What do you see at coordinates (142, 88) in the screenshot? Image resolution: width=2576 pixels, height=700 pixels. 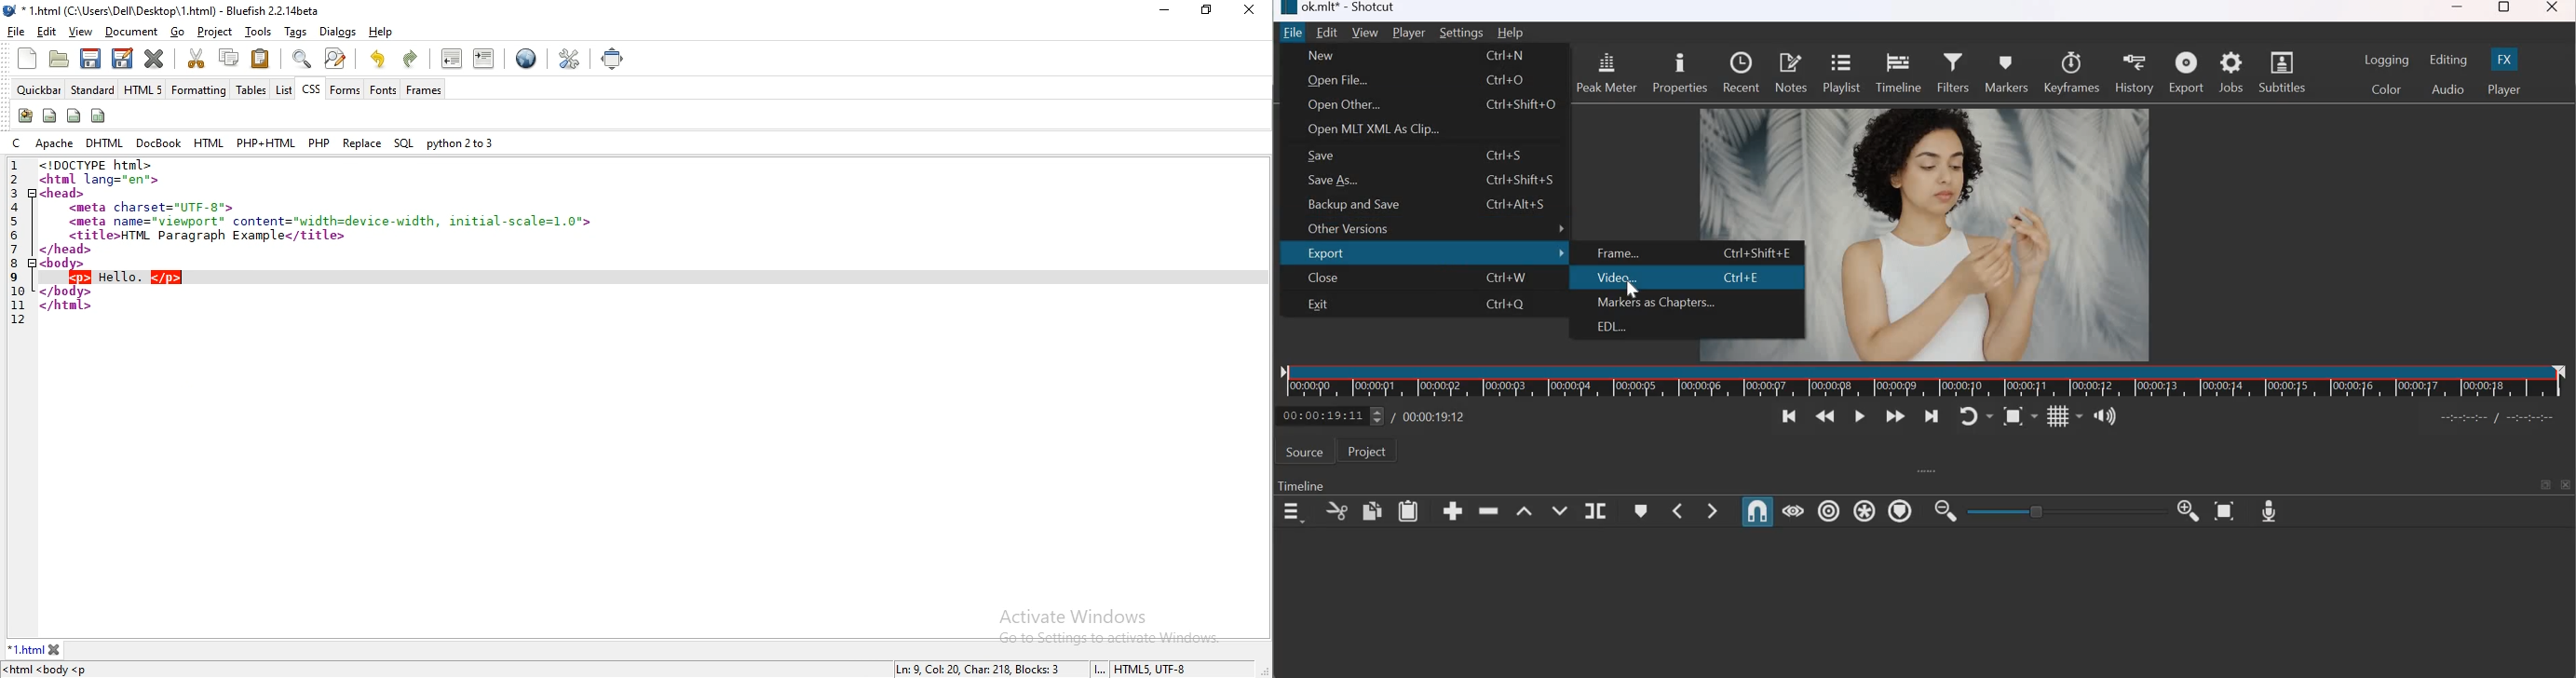 I see `HTML 5` at bounding box center [142, 88].